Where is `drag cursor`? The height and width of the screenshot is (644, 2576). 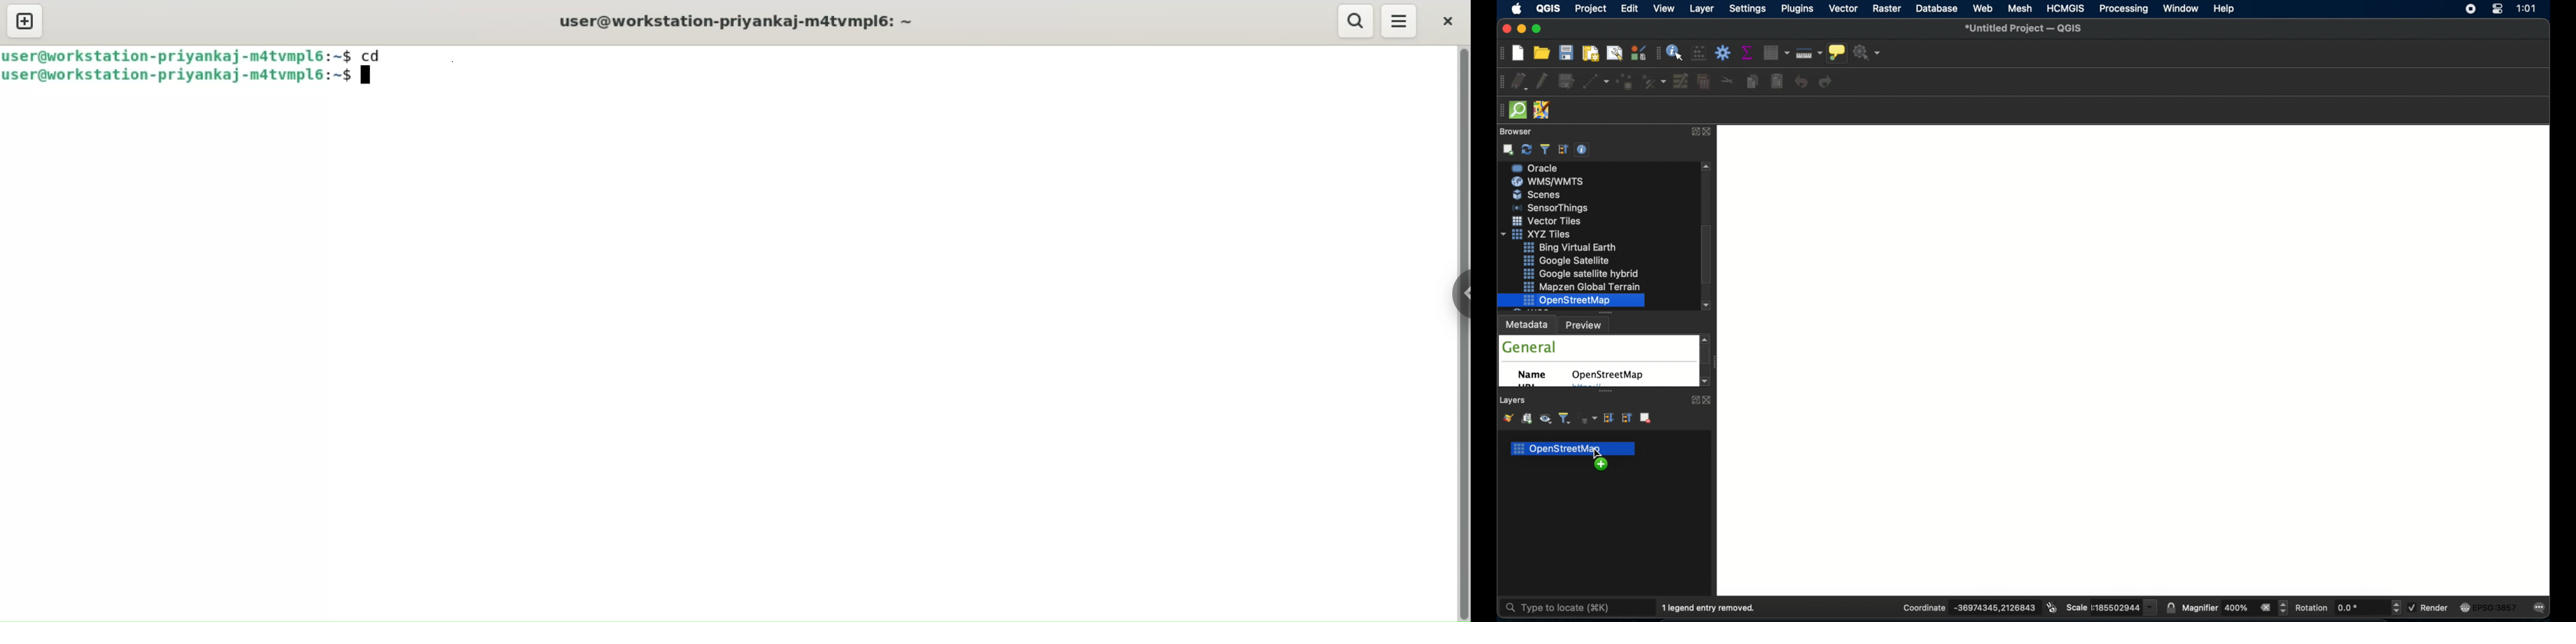 drag cursor is located at coordinates (1600, 460).